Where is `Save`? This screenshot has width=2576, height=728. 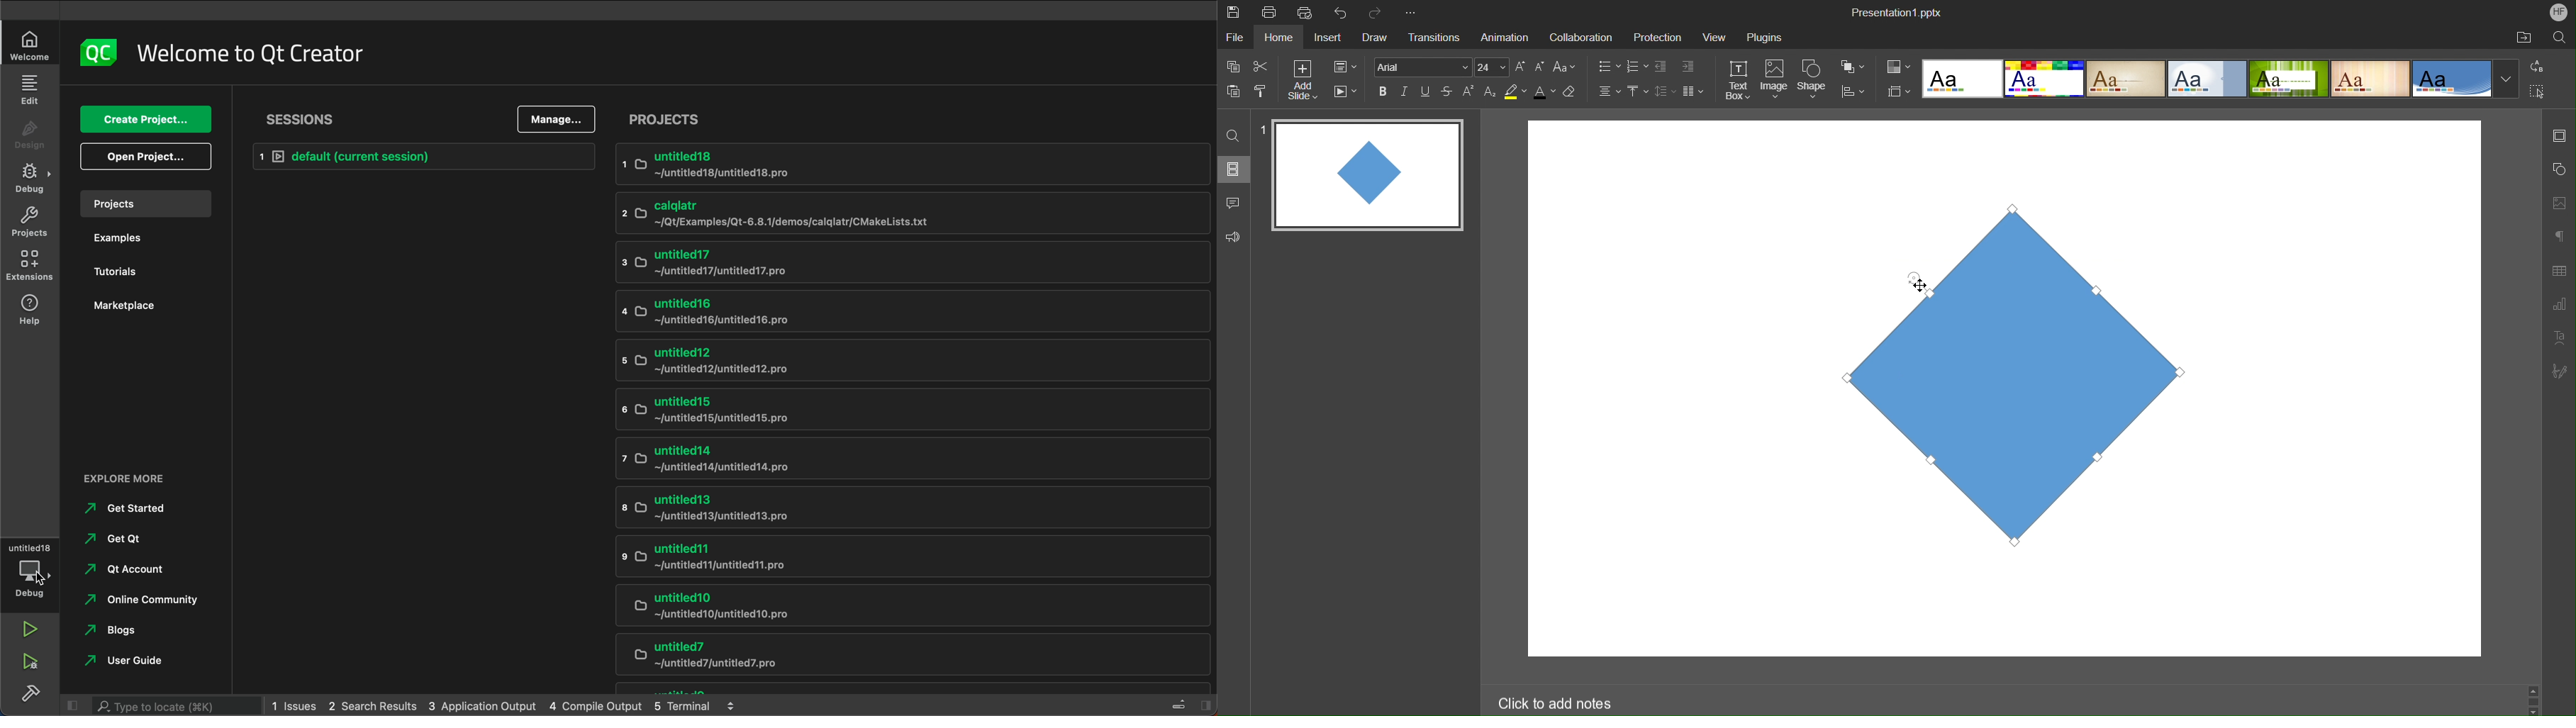
Save is located at coordinates (1240, 13).